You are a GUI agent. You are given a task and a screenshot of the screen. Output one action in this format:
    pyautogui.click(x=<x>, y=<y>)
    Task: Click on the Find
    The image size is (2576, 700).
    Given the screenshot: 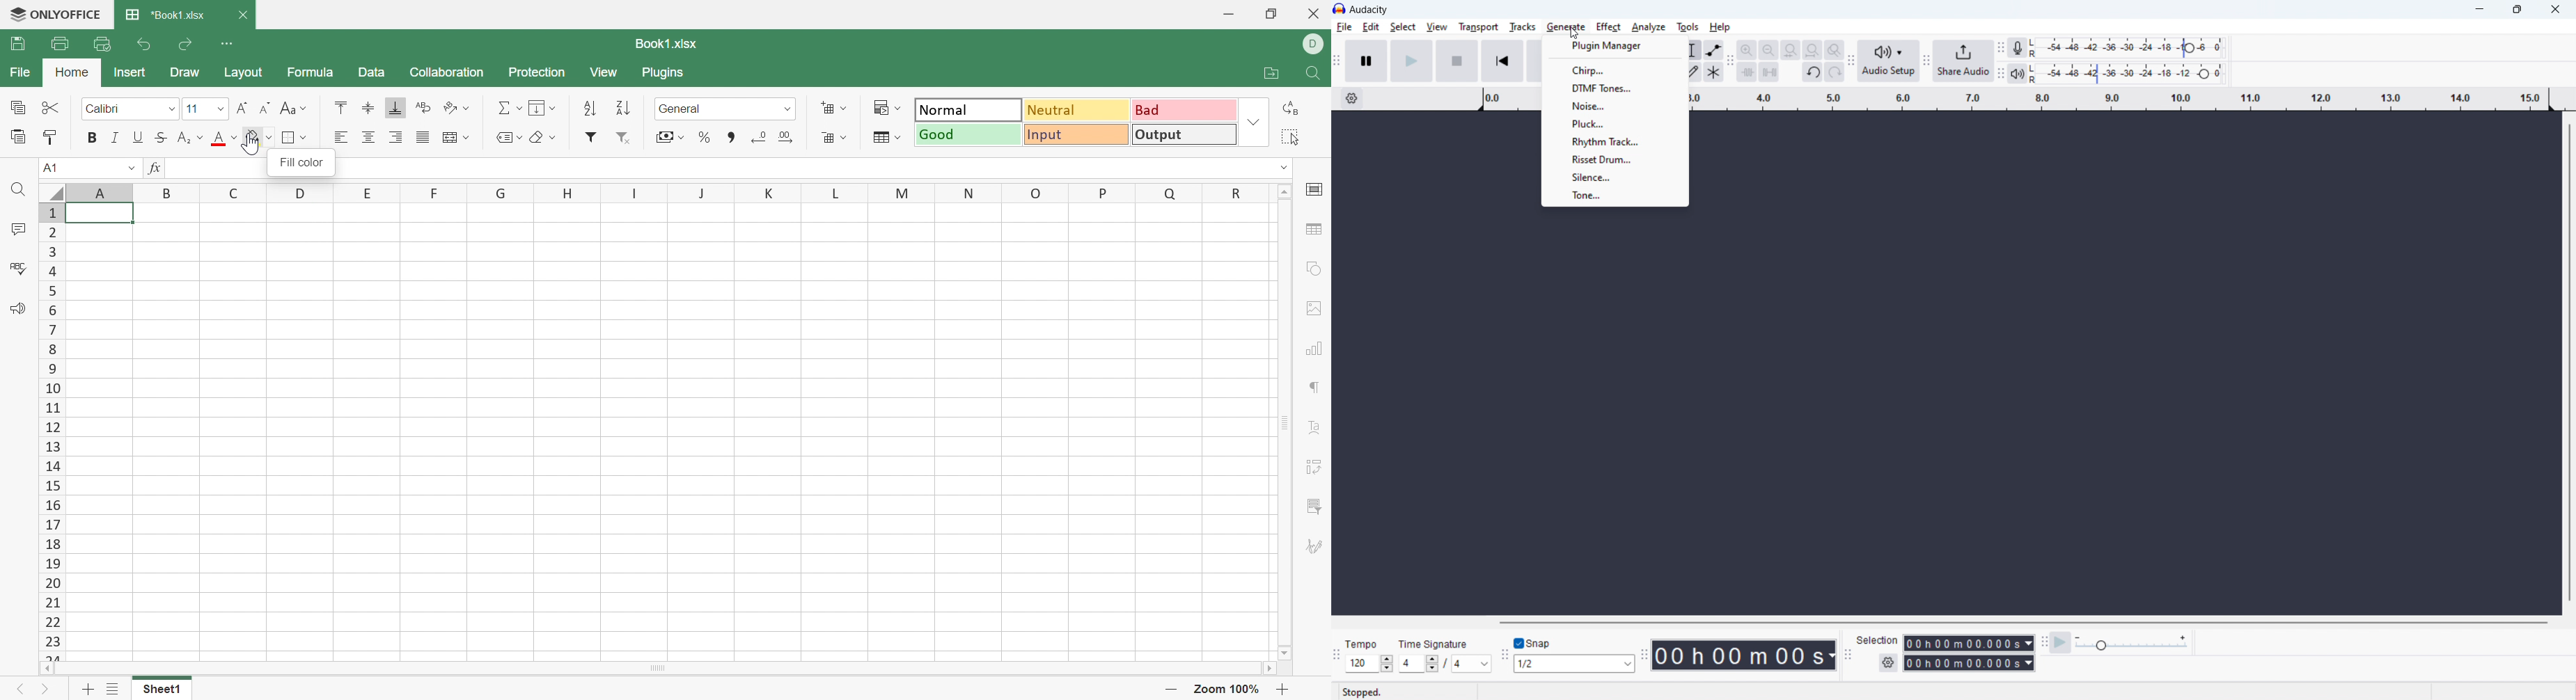 What is the action you would take?
    pyautogui.click(x=17, y=188)
    